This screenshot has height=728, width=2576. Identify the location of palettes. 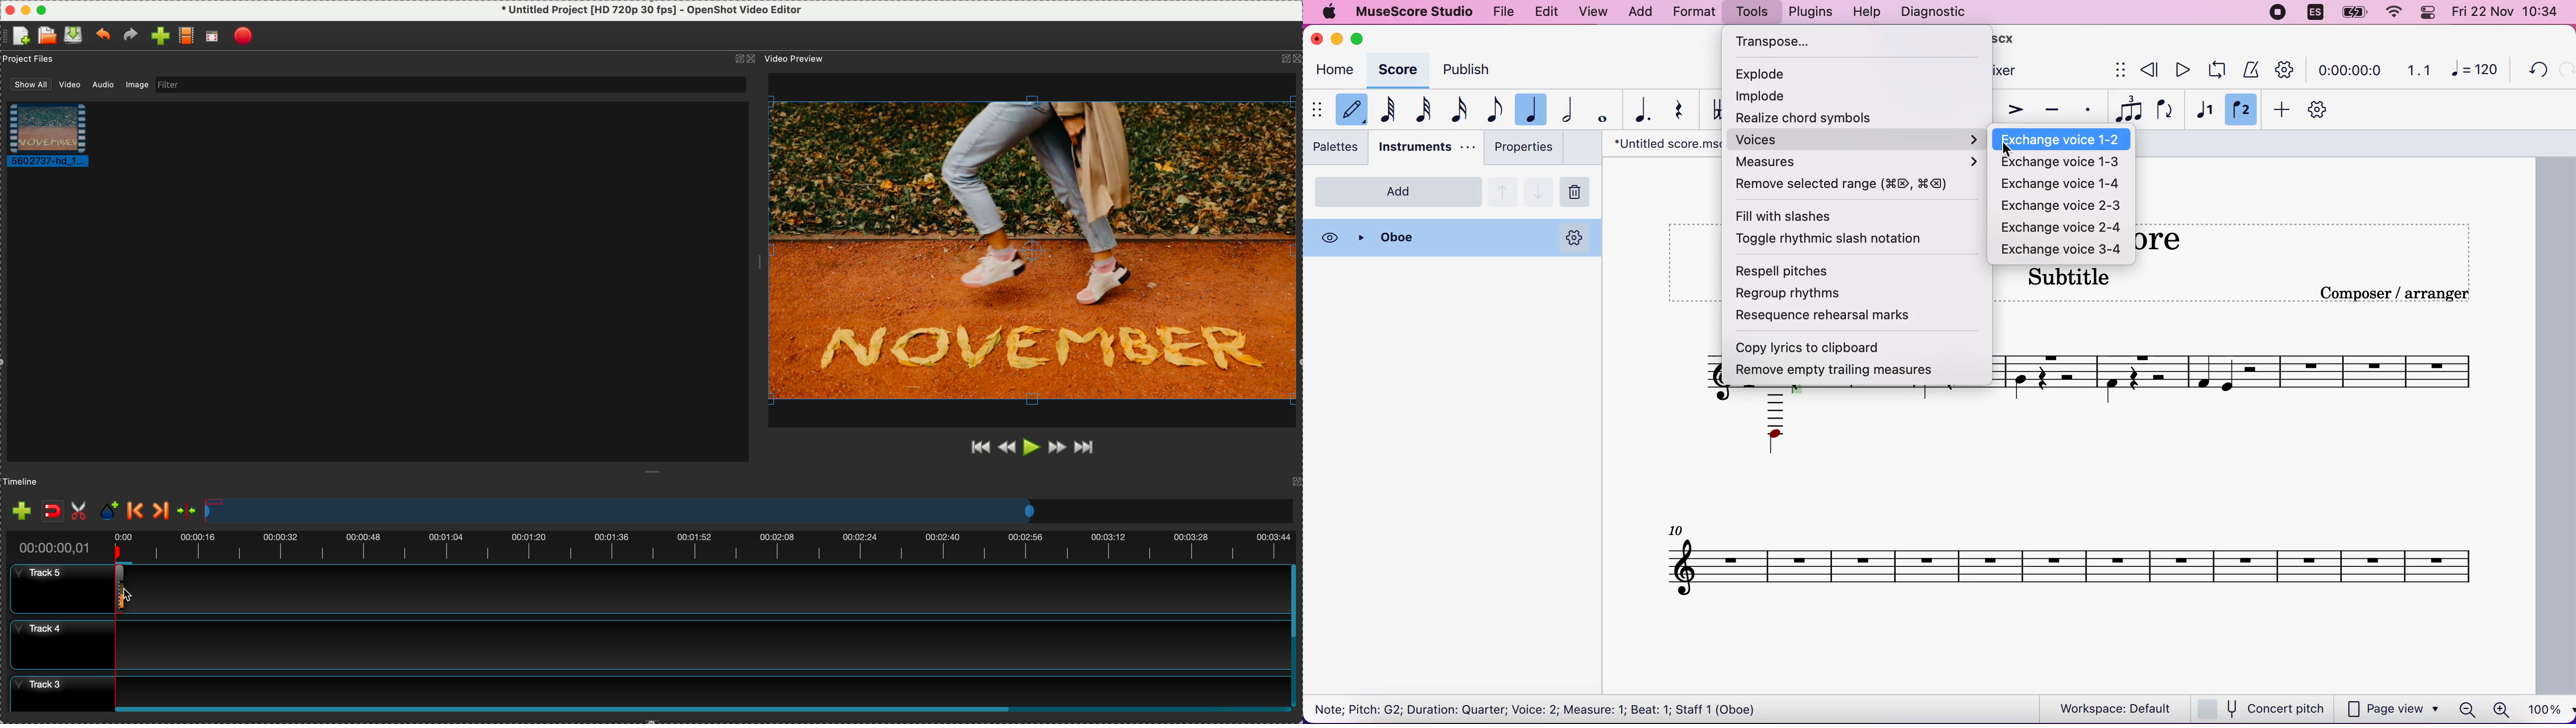
(1337, 147).